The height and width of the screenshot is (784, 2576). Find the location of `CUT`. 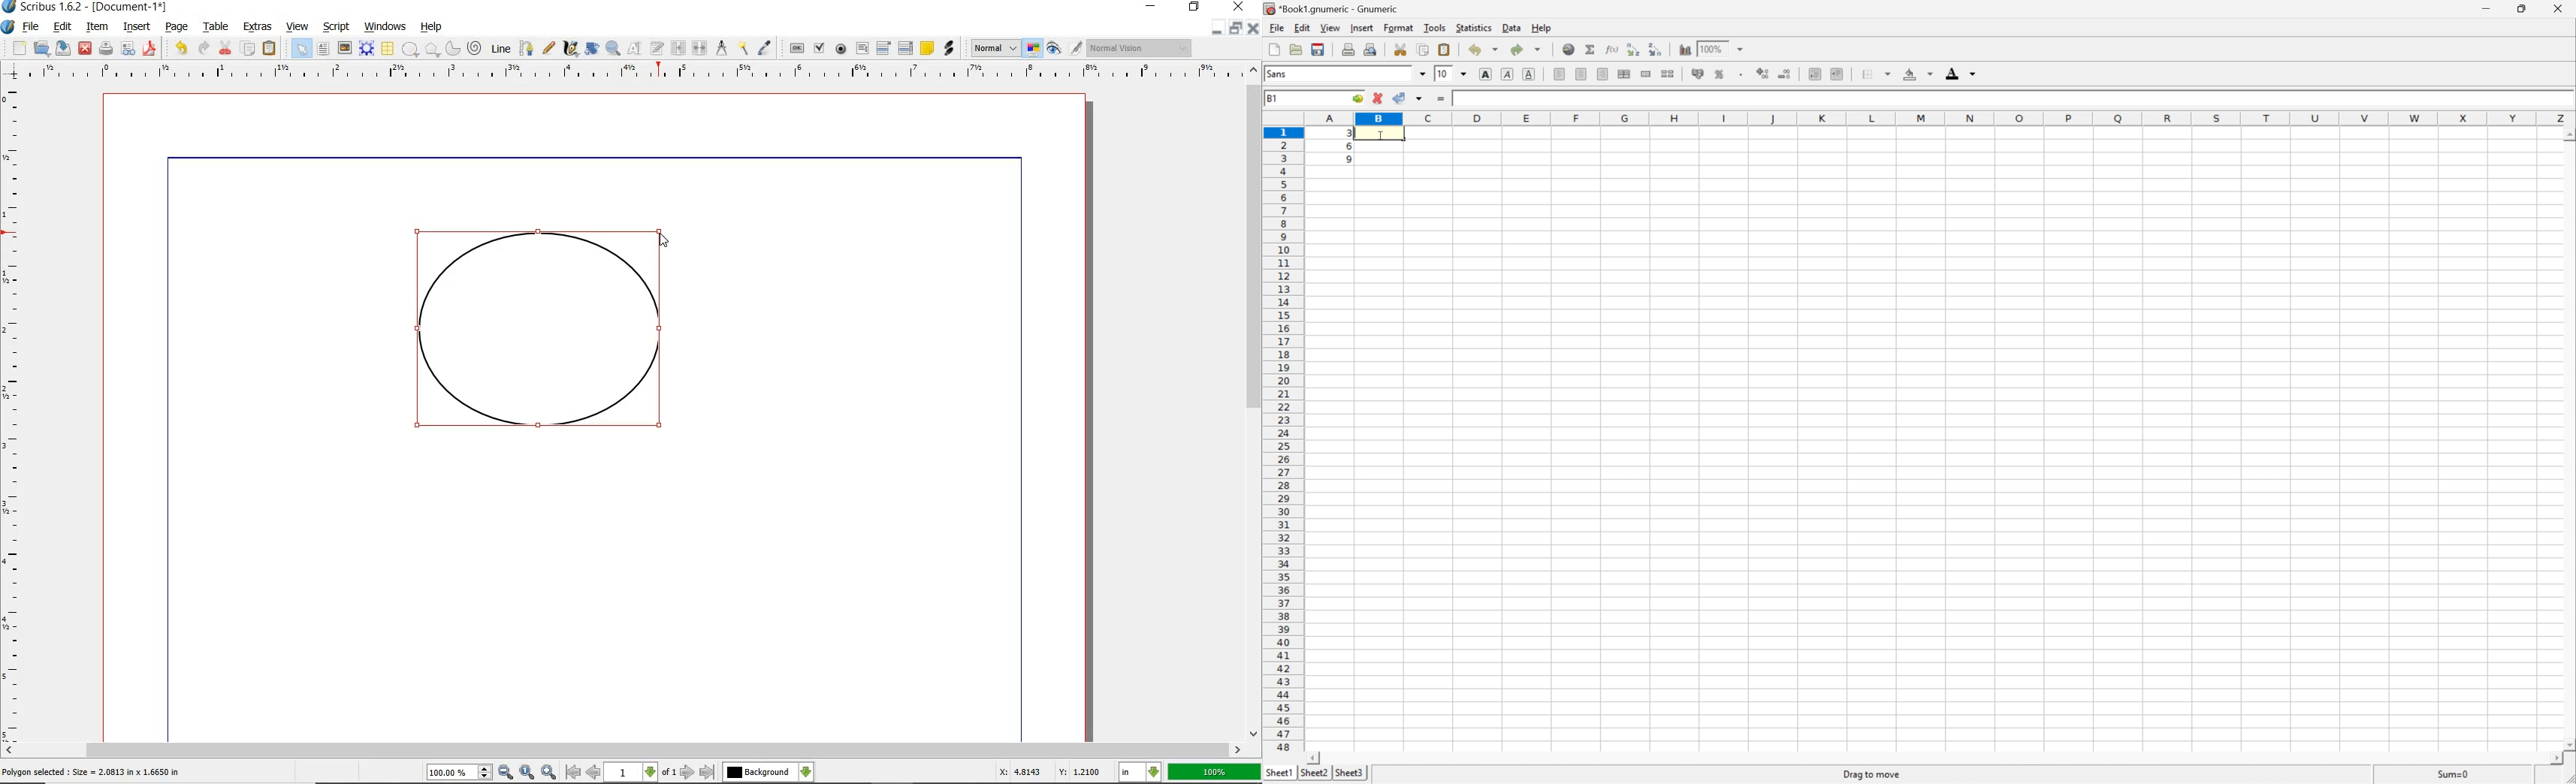

CUT is located at coordinates (226, 47).